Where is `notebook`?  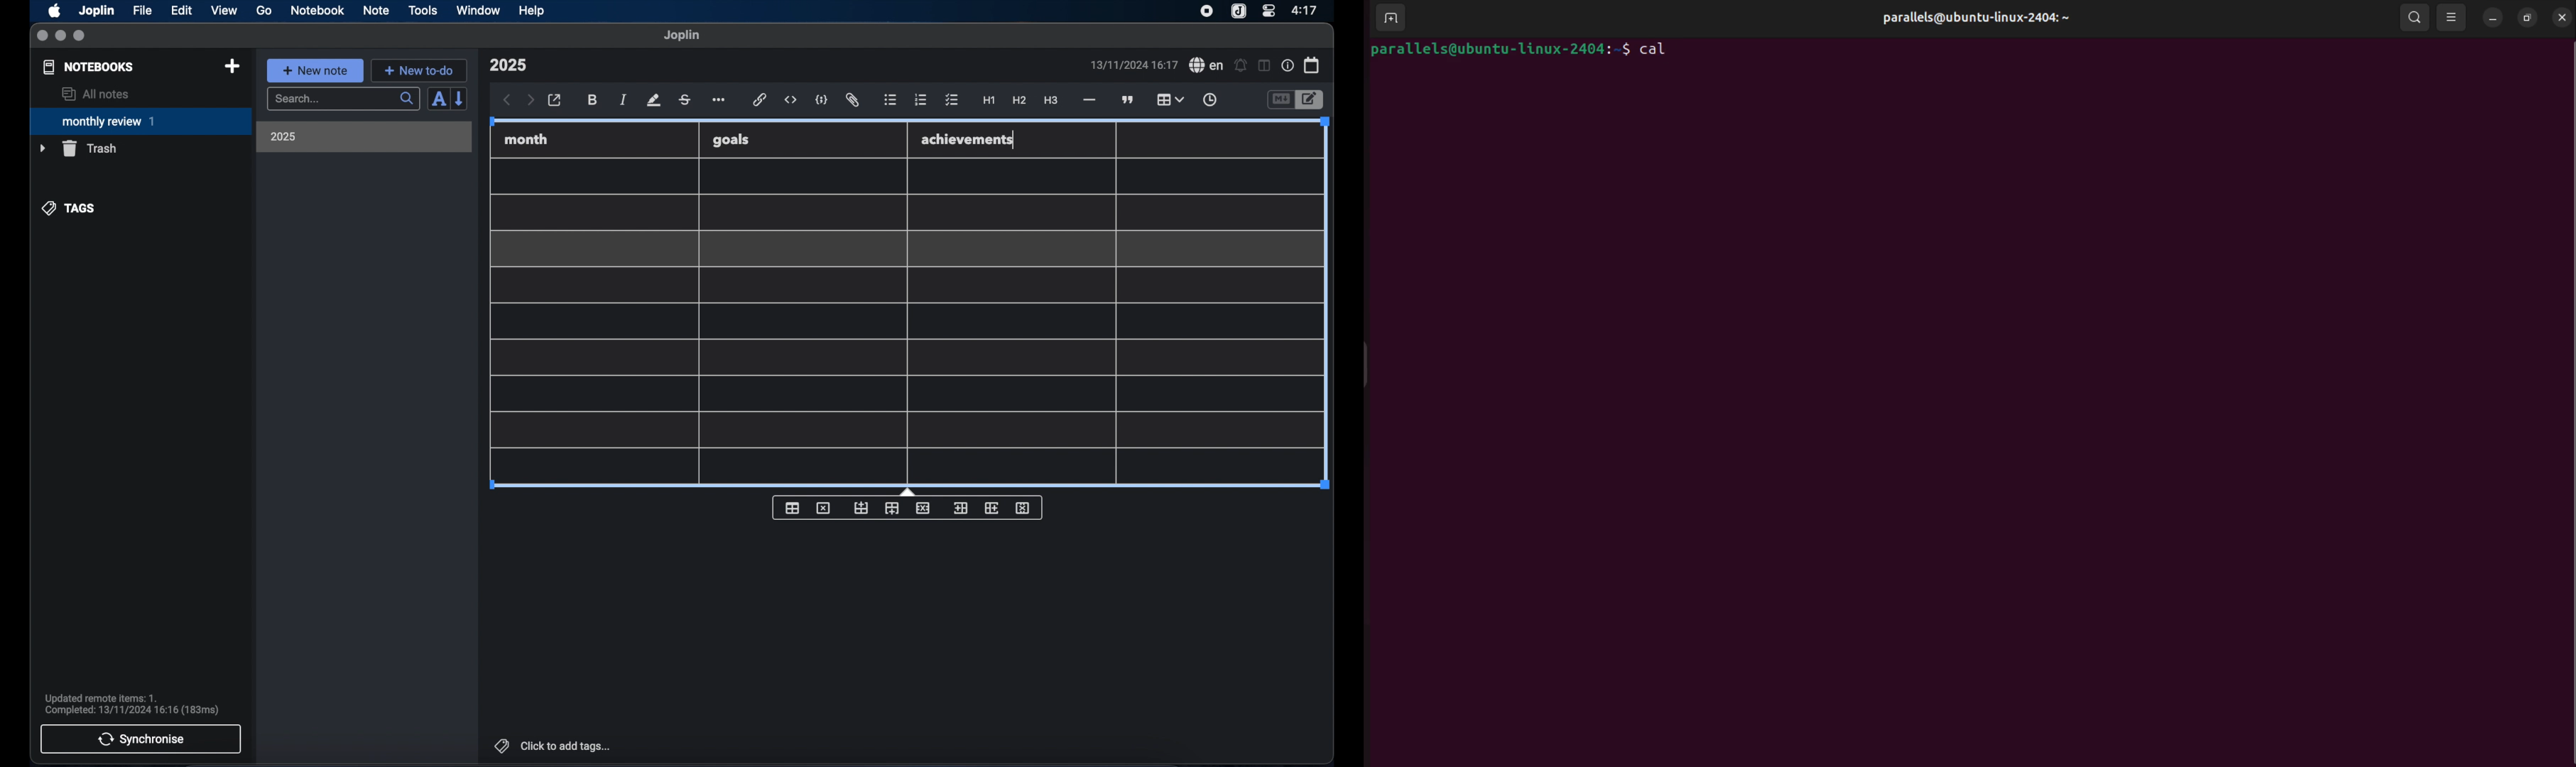 notebook is located at coordinates (317, 11).